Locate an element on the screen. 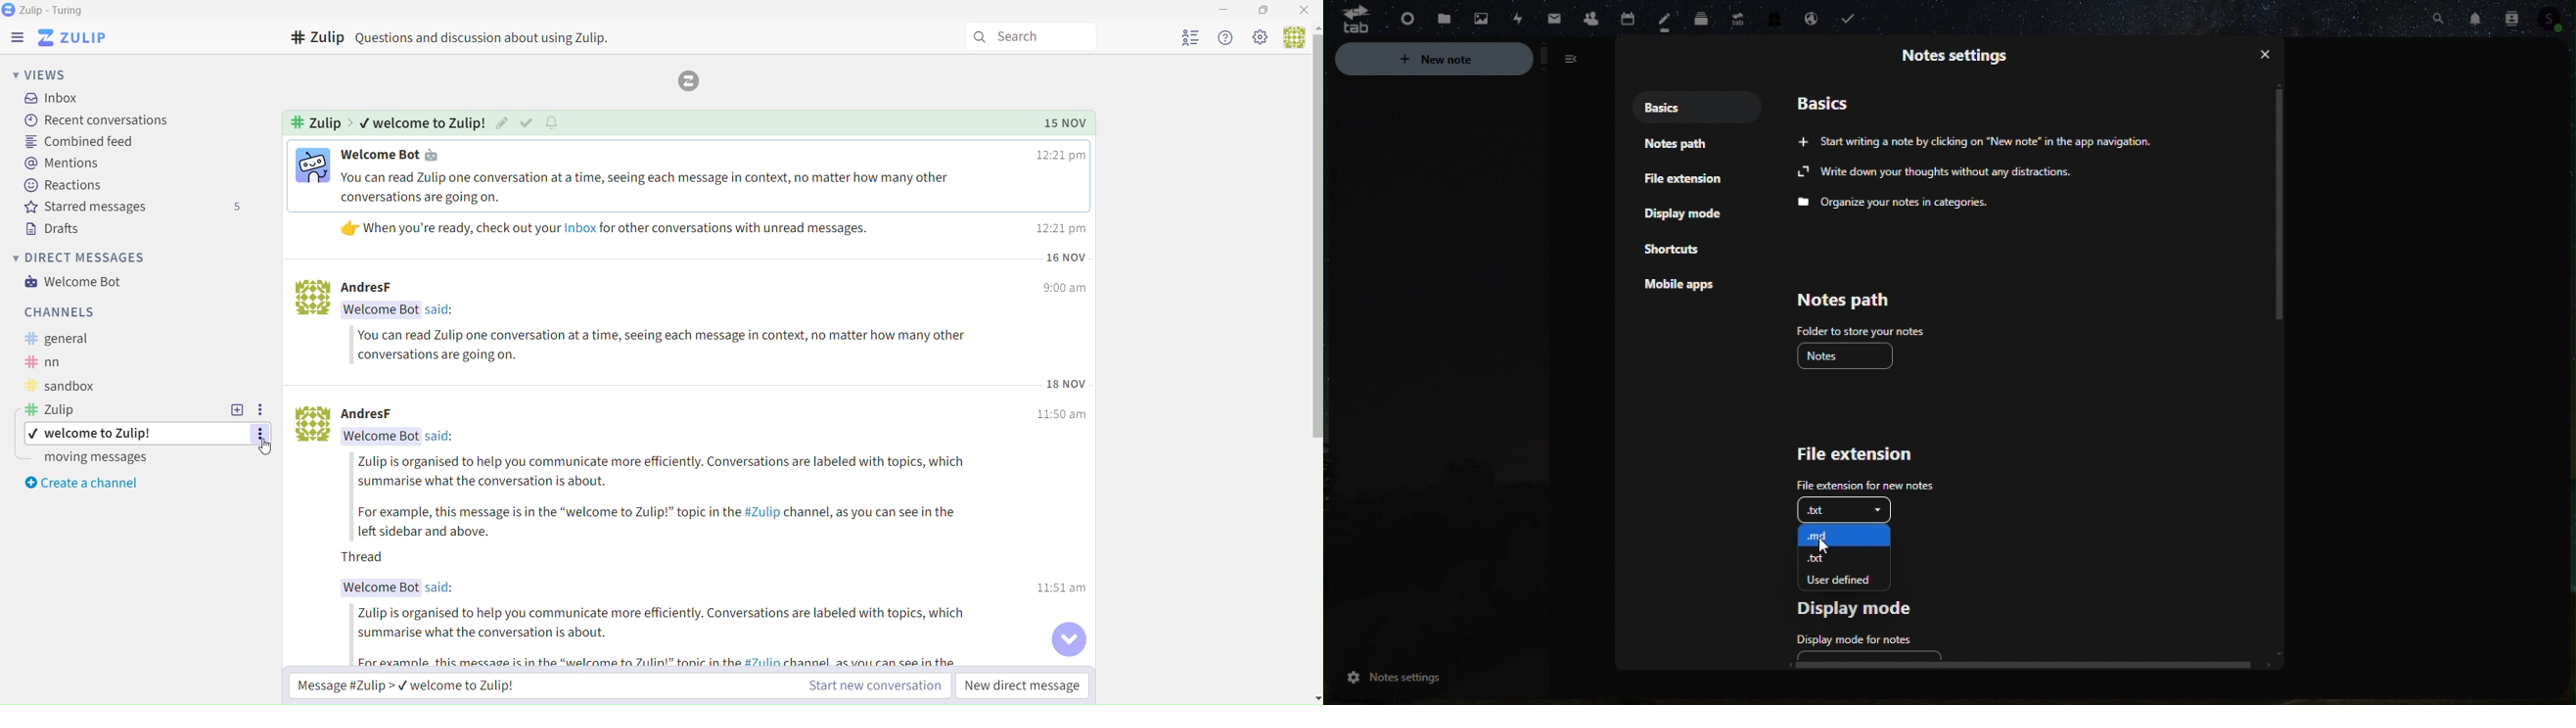  Channels is located at coordinates (318, 37).